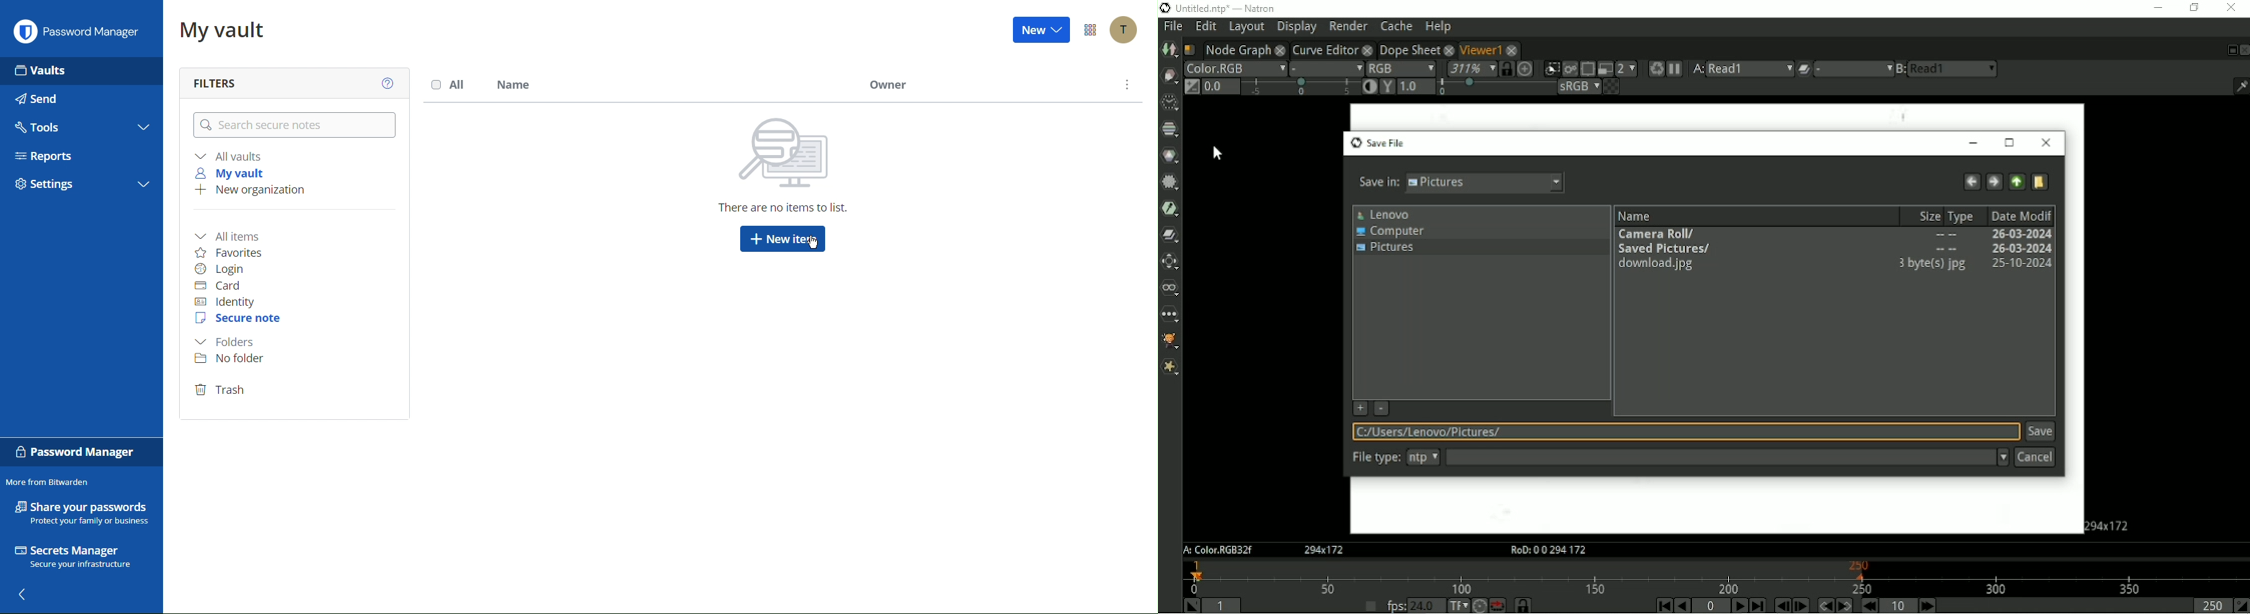  What do you see at coordinates (2158, 8) in the screenshot?
I see `Minimize` at bounding box center [2158, 8].